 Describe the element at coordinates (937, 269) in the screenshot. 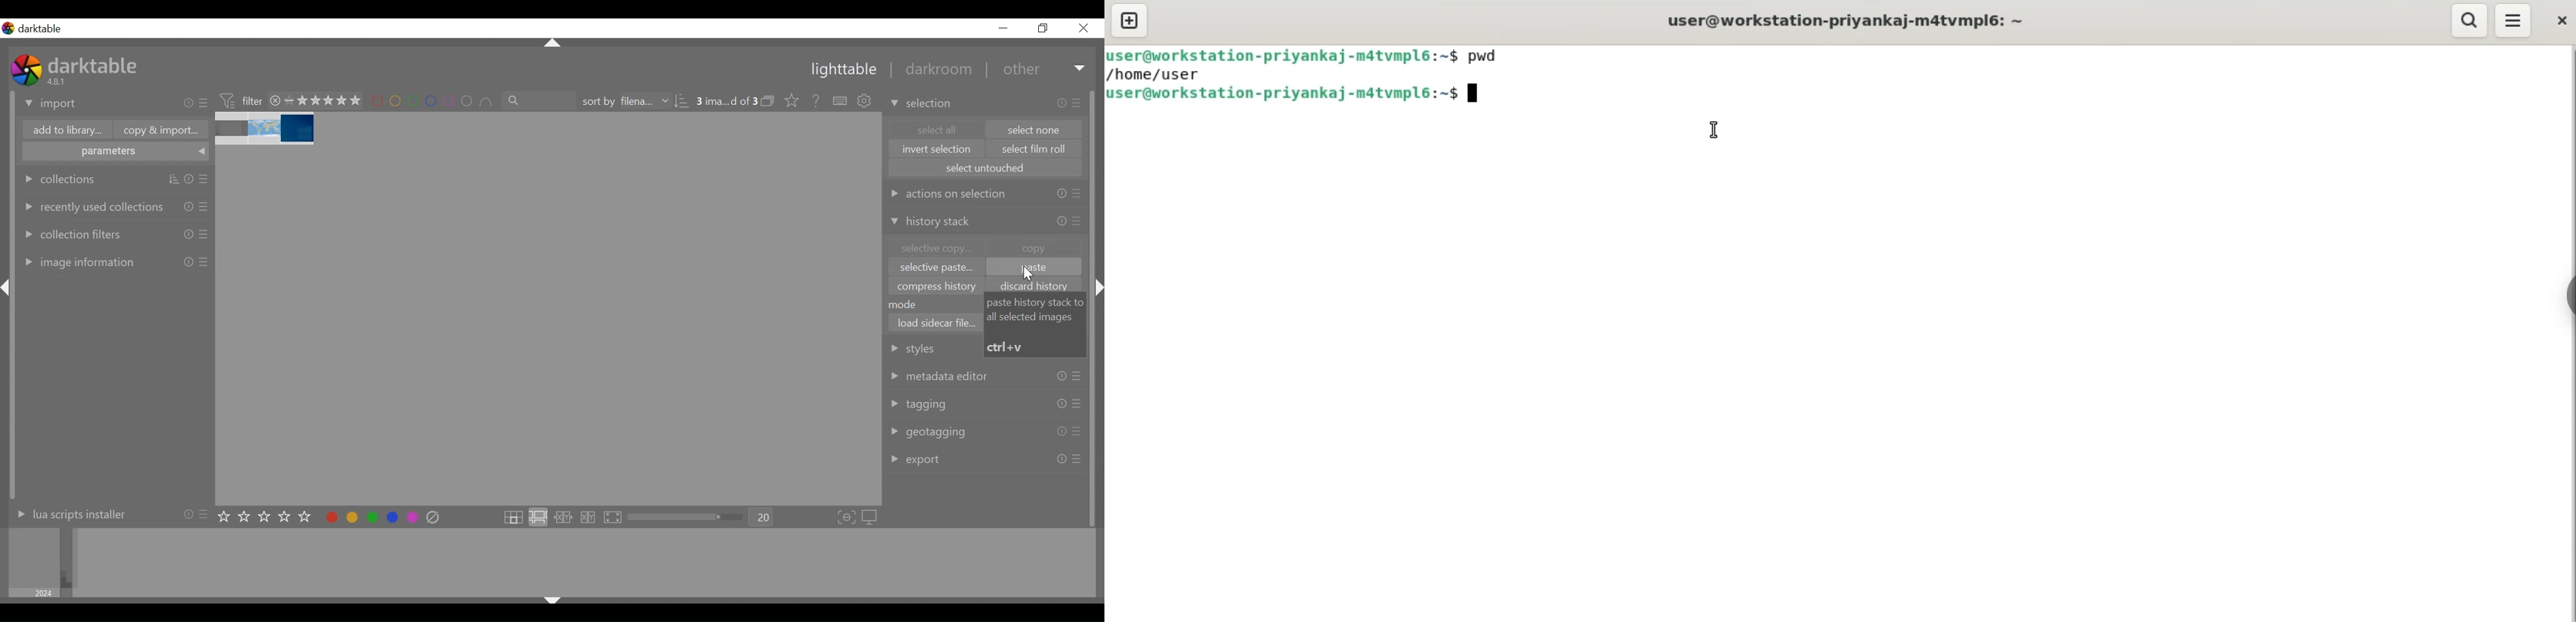

I see `selective paste` at that location.